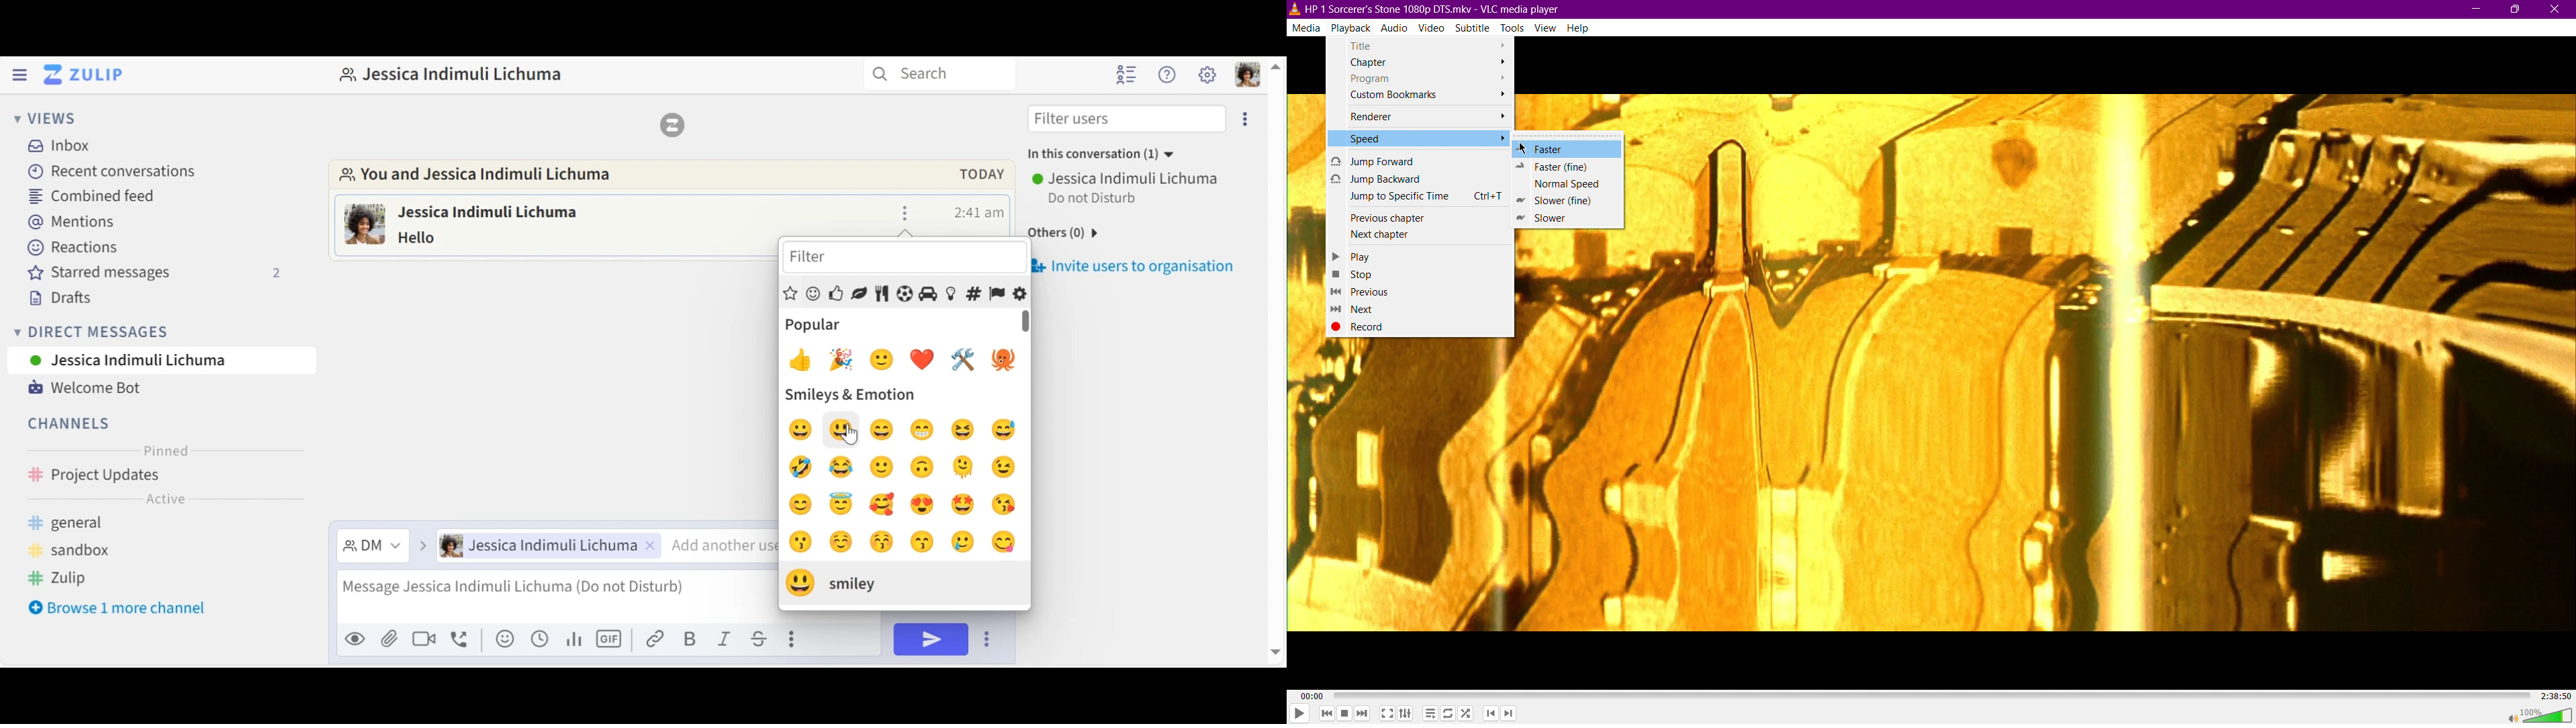 Image resolution: width=2576 pixels, height=728 pixels. Describe the element at coordinates (82, 75) in the screenshot. I see `Go to Home View (Inbox)` at that location.